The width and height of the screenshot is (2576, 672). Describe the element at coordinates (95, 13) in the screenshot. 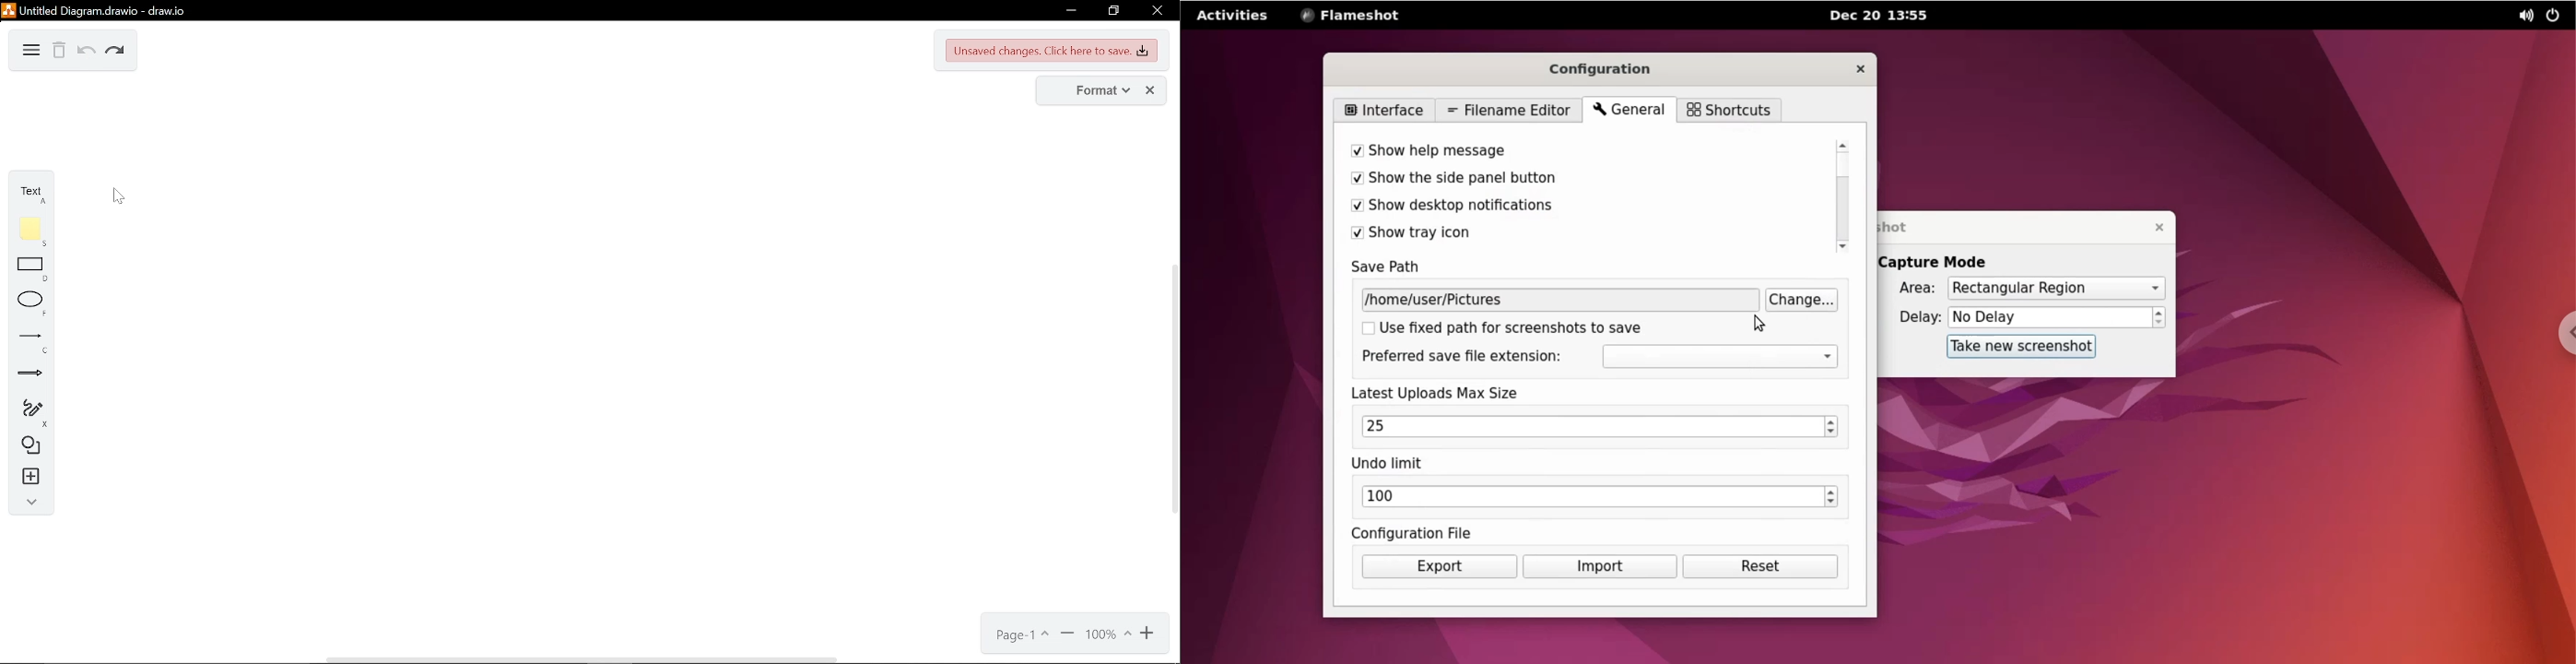

I see `Untitled Diagram.drawio - draw.io` at that location.